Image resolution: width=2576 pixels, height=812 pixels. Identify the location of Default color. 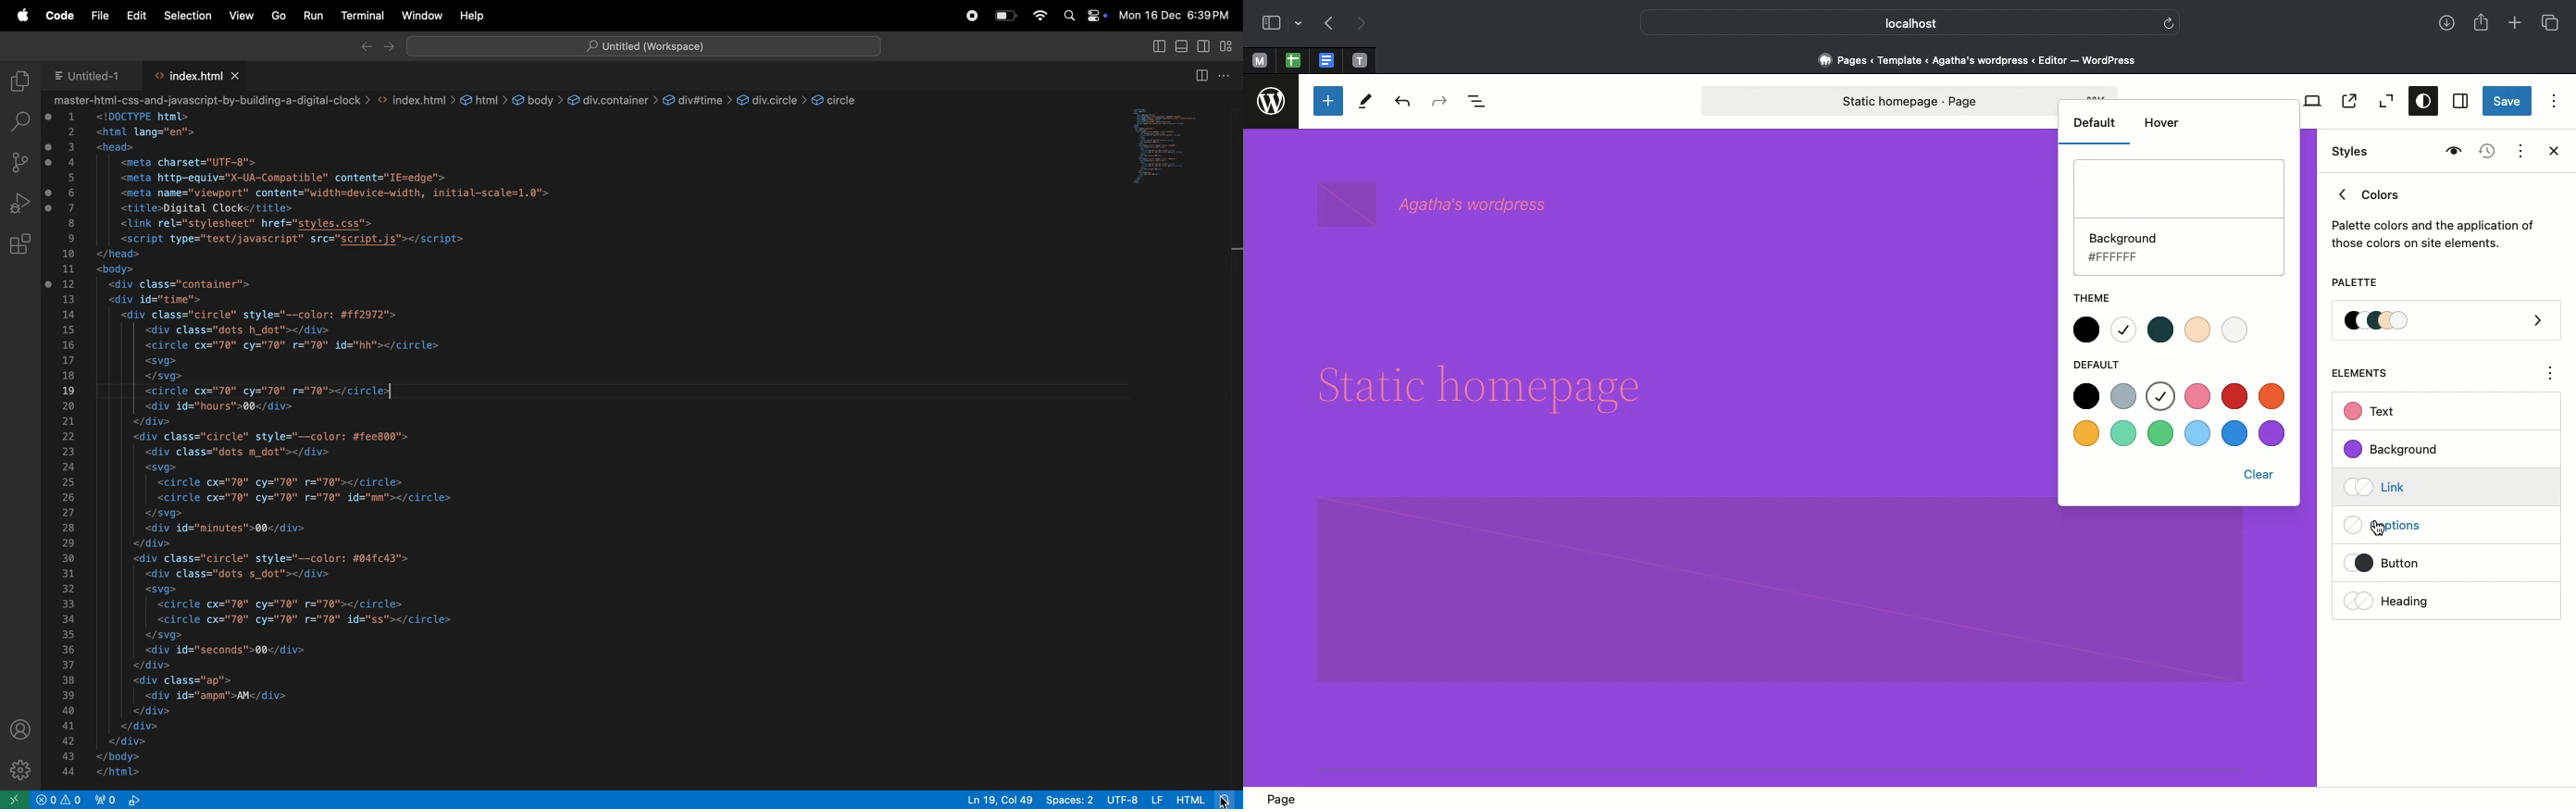
(2237, 395).